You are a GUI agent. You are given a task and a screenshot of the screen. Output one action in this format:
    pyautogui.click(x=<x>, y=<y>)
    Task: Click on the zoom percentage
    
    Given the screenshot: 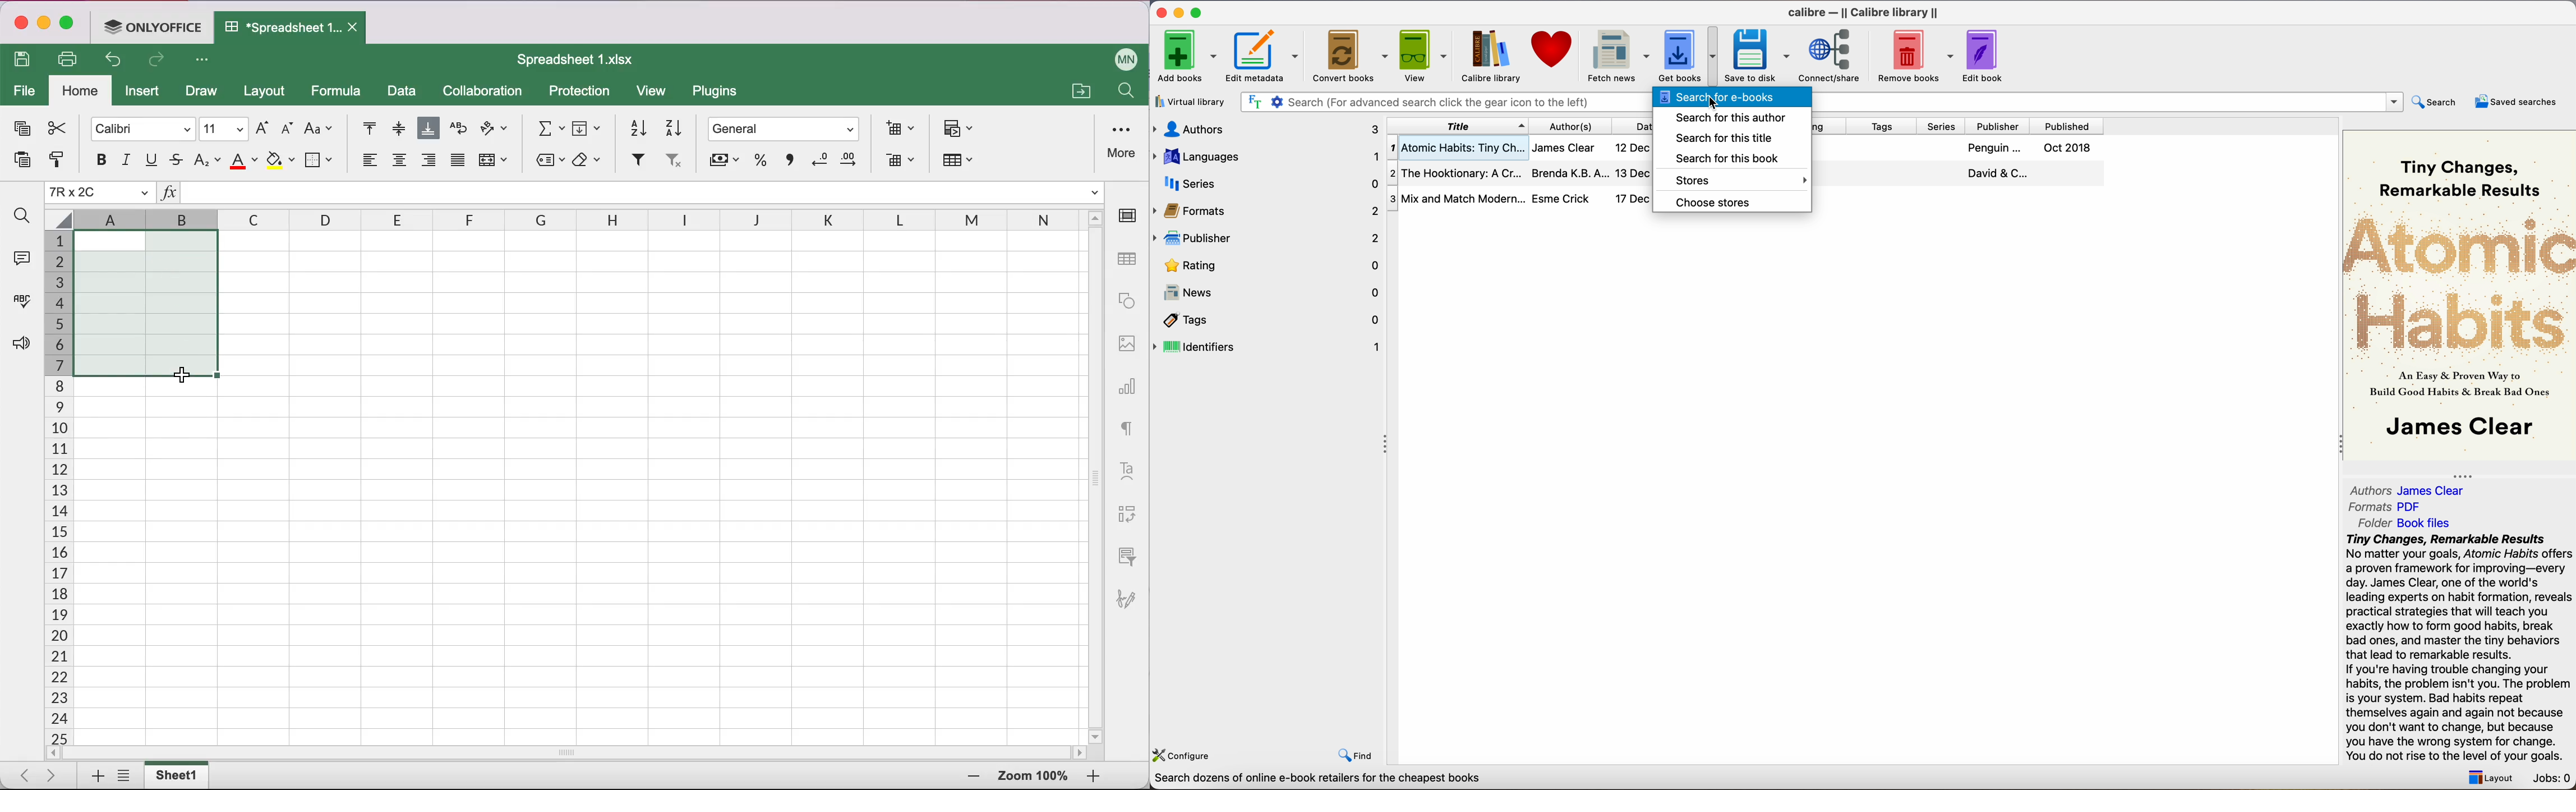 What is the action you would take?
    pyautogui.click(x=1033, y=778)
    